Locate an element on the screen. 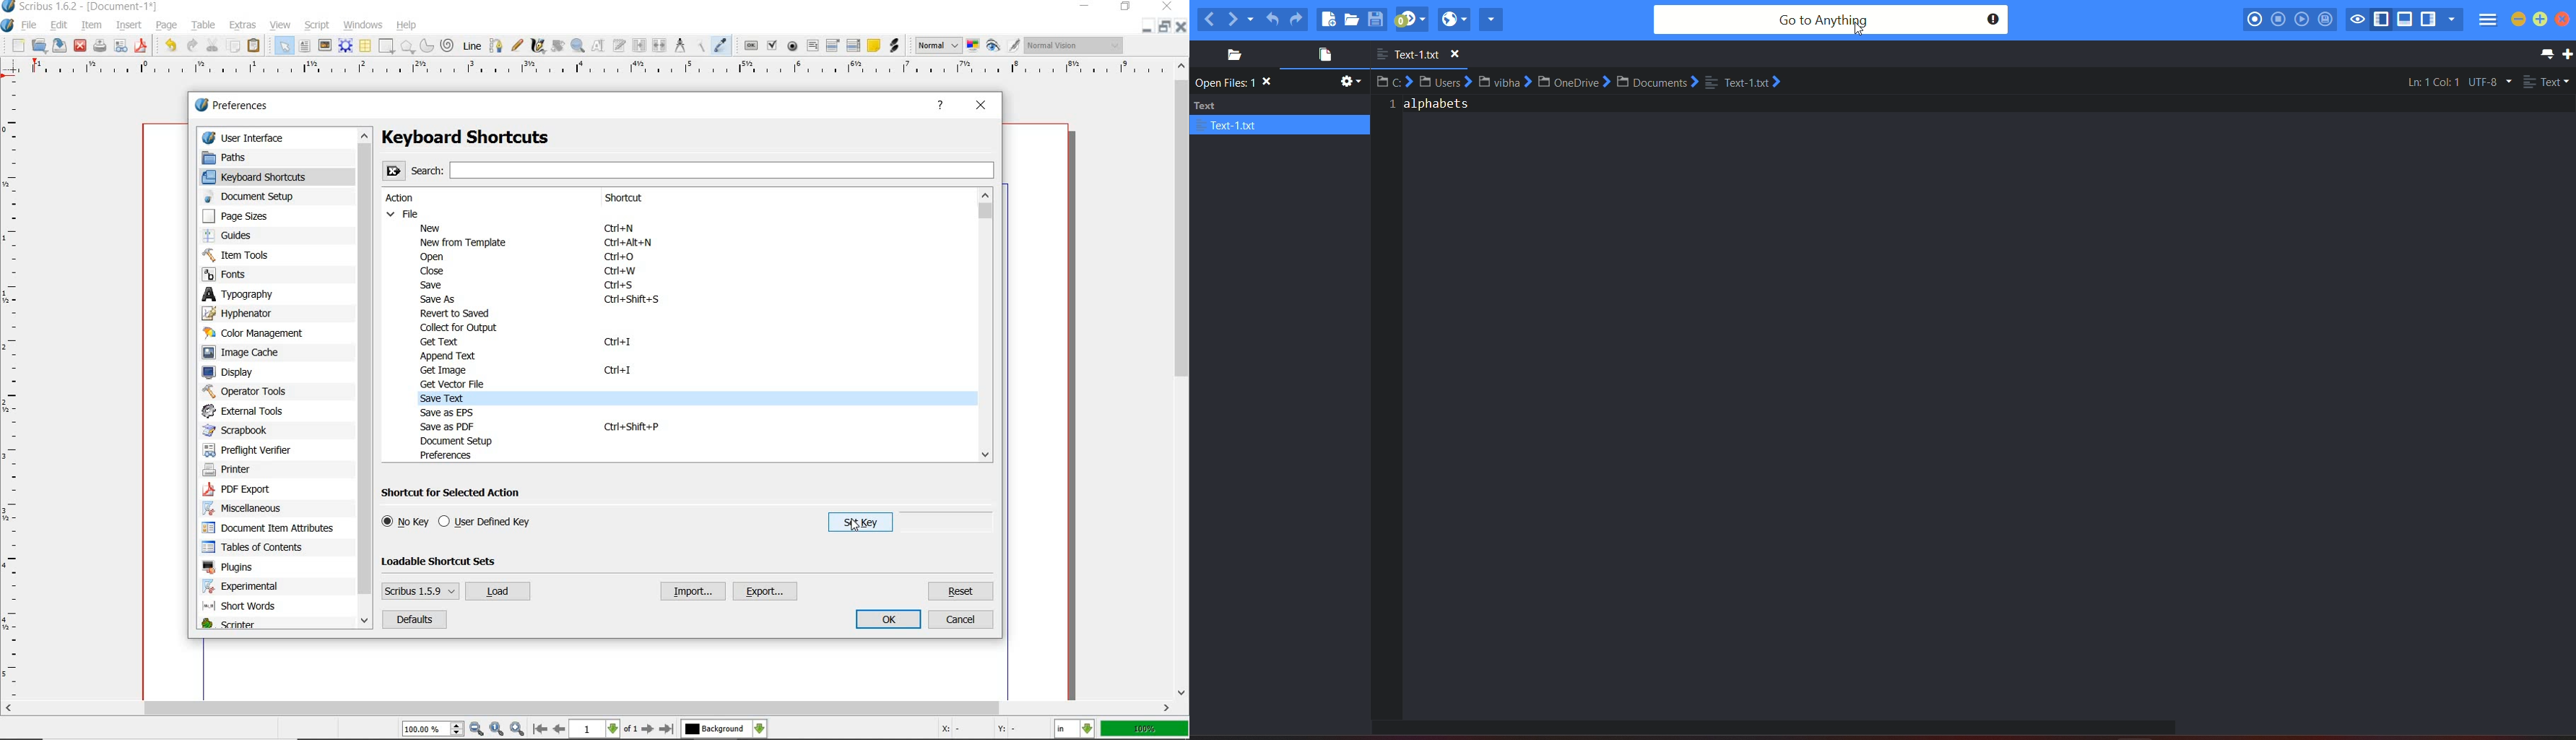 The width and height of the screenshot is (2576, 756). save is located at coordinates (436, 284).